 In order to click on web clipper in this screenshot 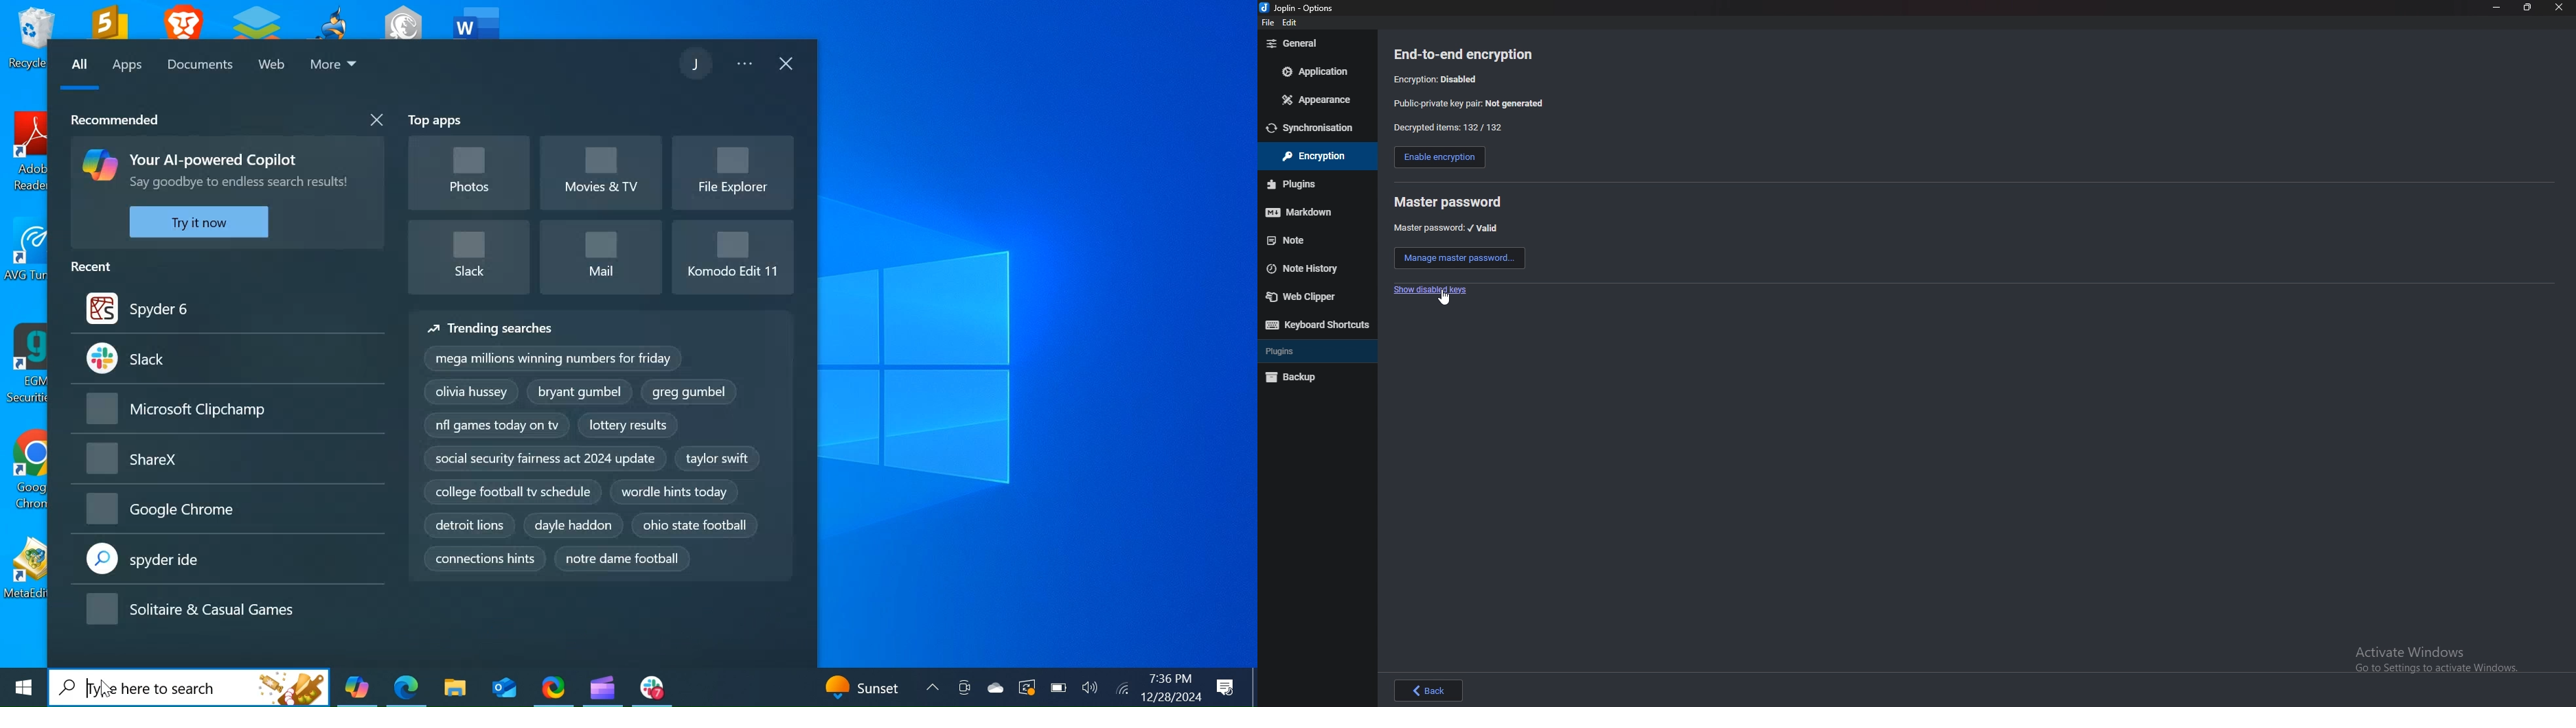, I will do `click(1312, 295)`.